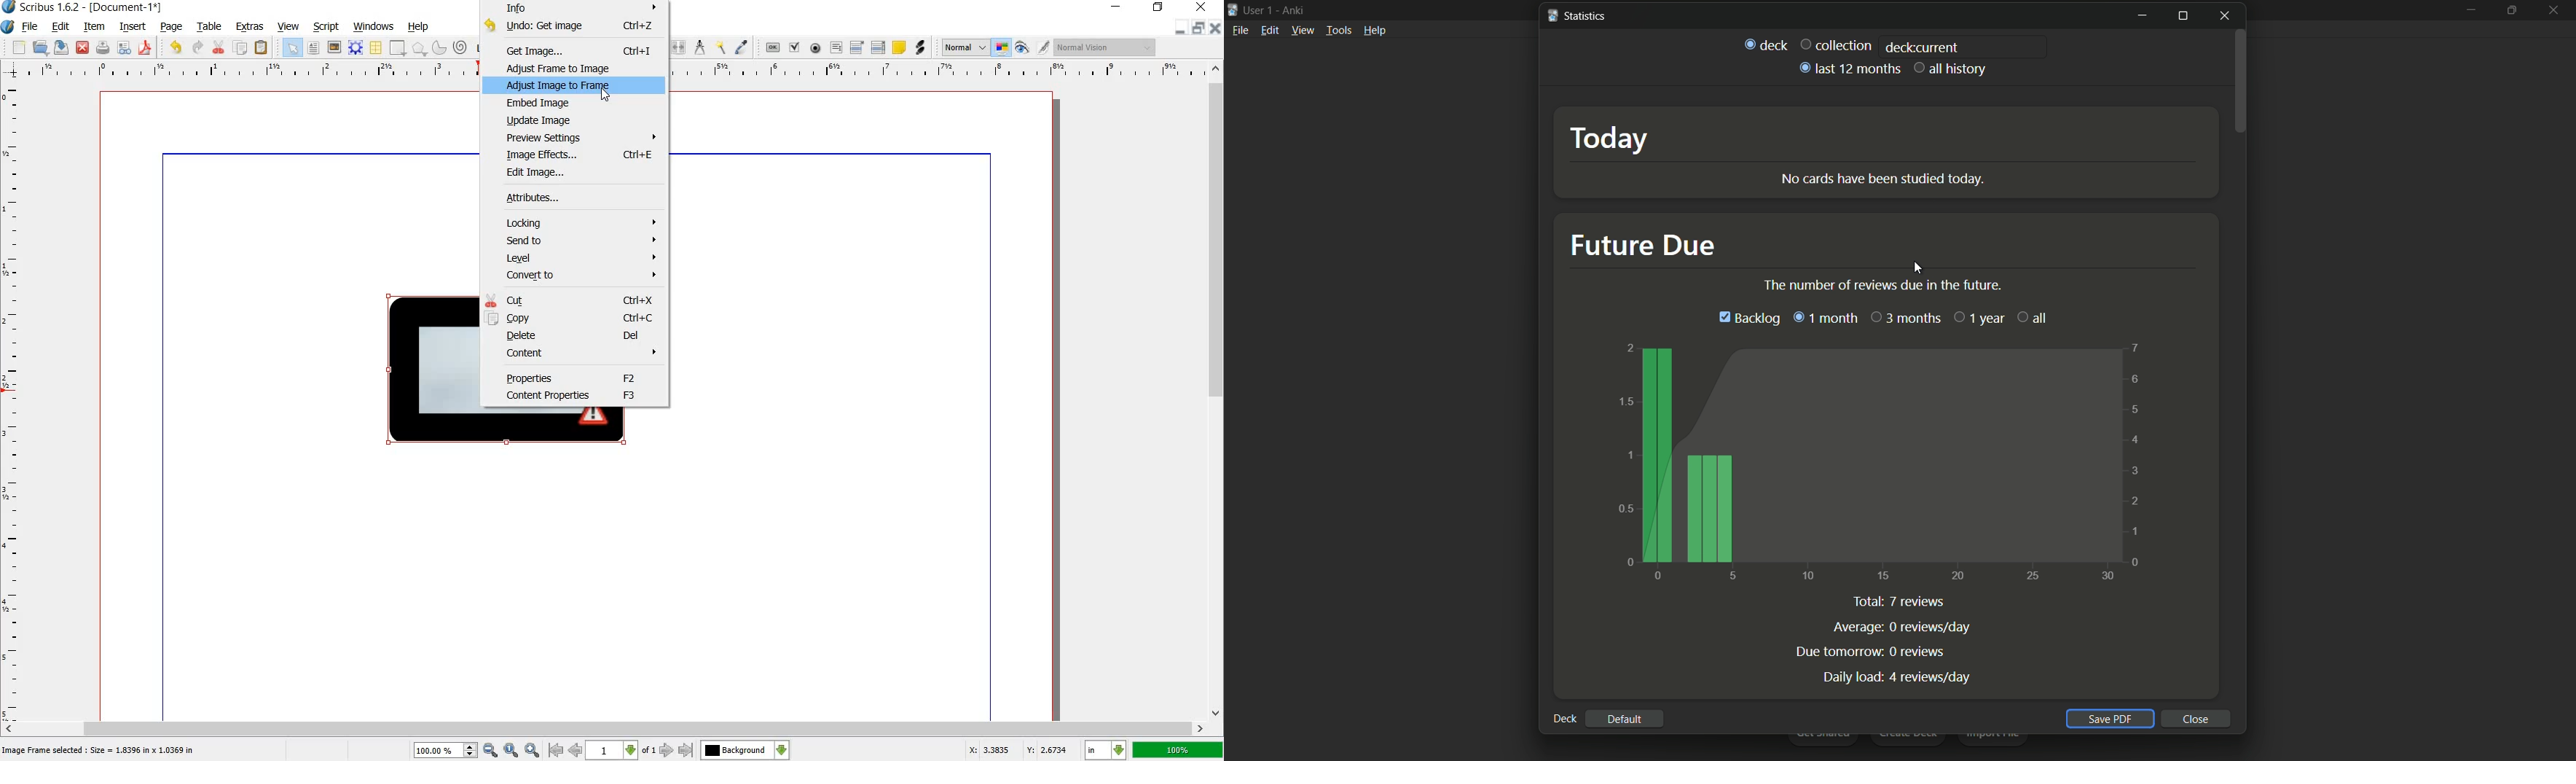 Image resolution: width=2576 pixels, height=784 pixels. Describe the element at coordinates (795, 48) in the screenshot. I see `pdf check box` at that location.